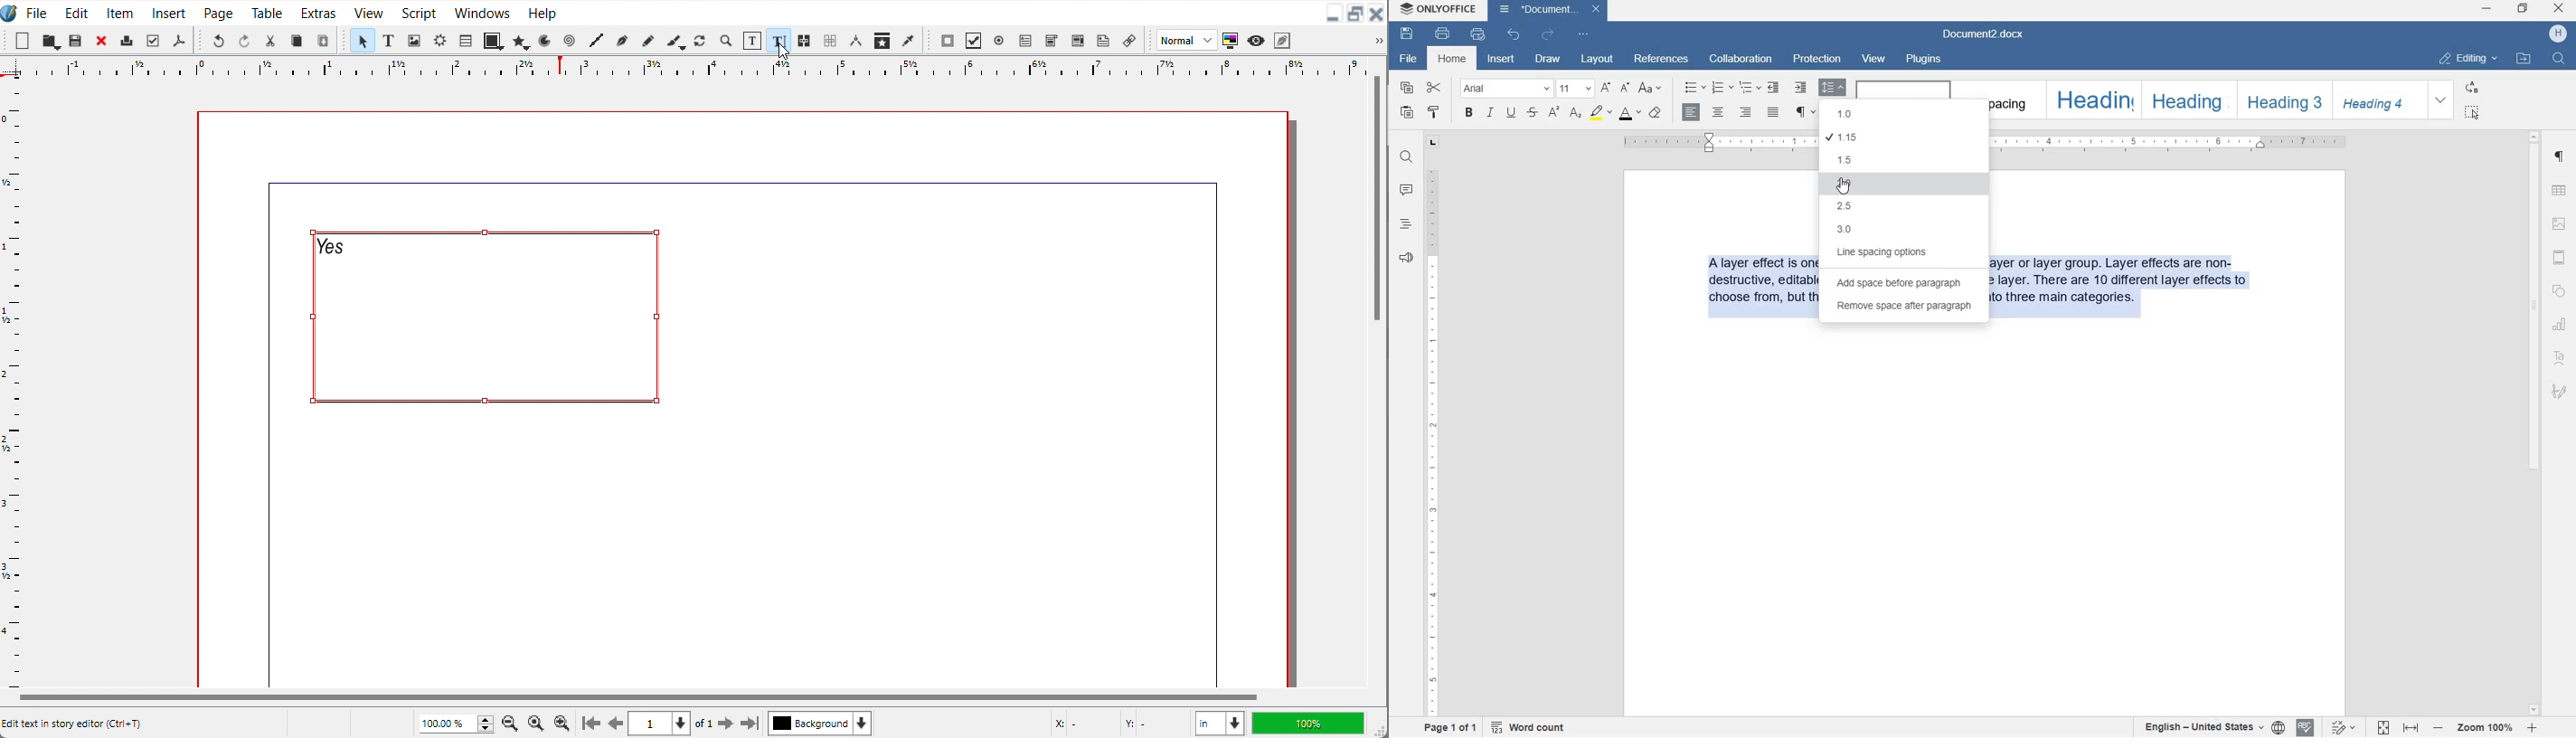  Describe the element at coordinates (2443, 100) in the screenshot. I see `expand formatting style` at that location.